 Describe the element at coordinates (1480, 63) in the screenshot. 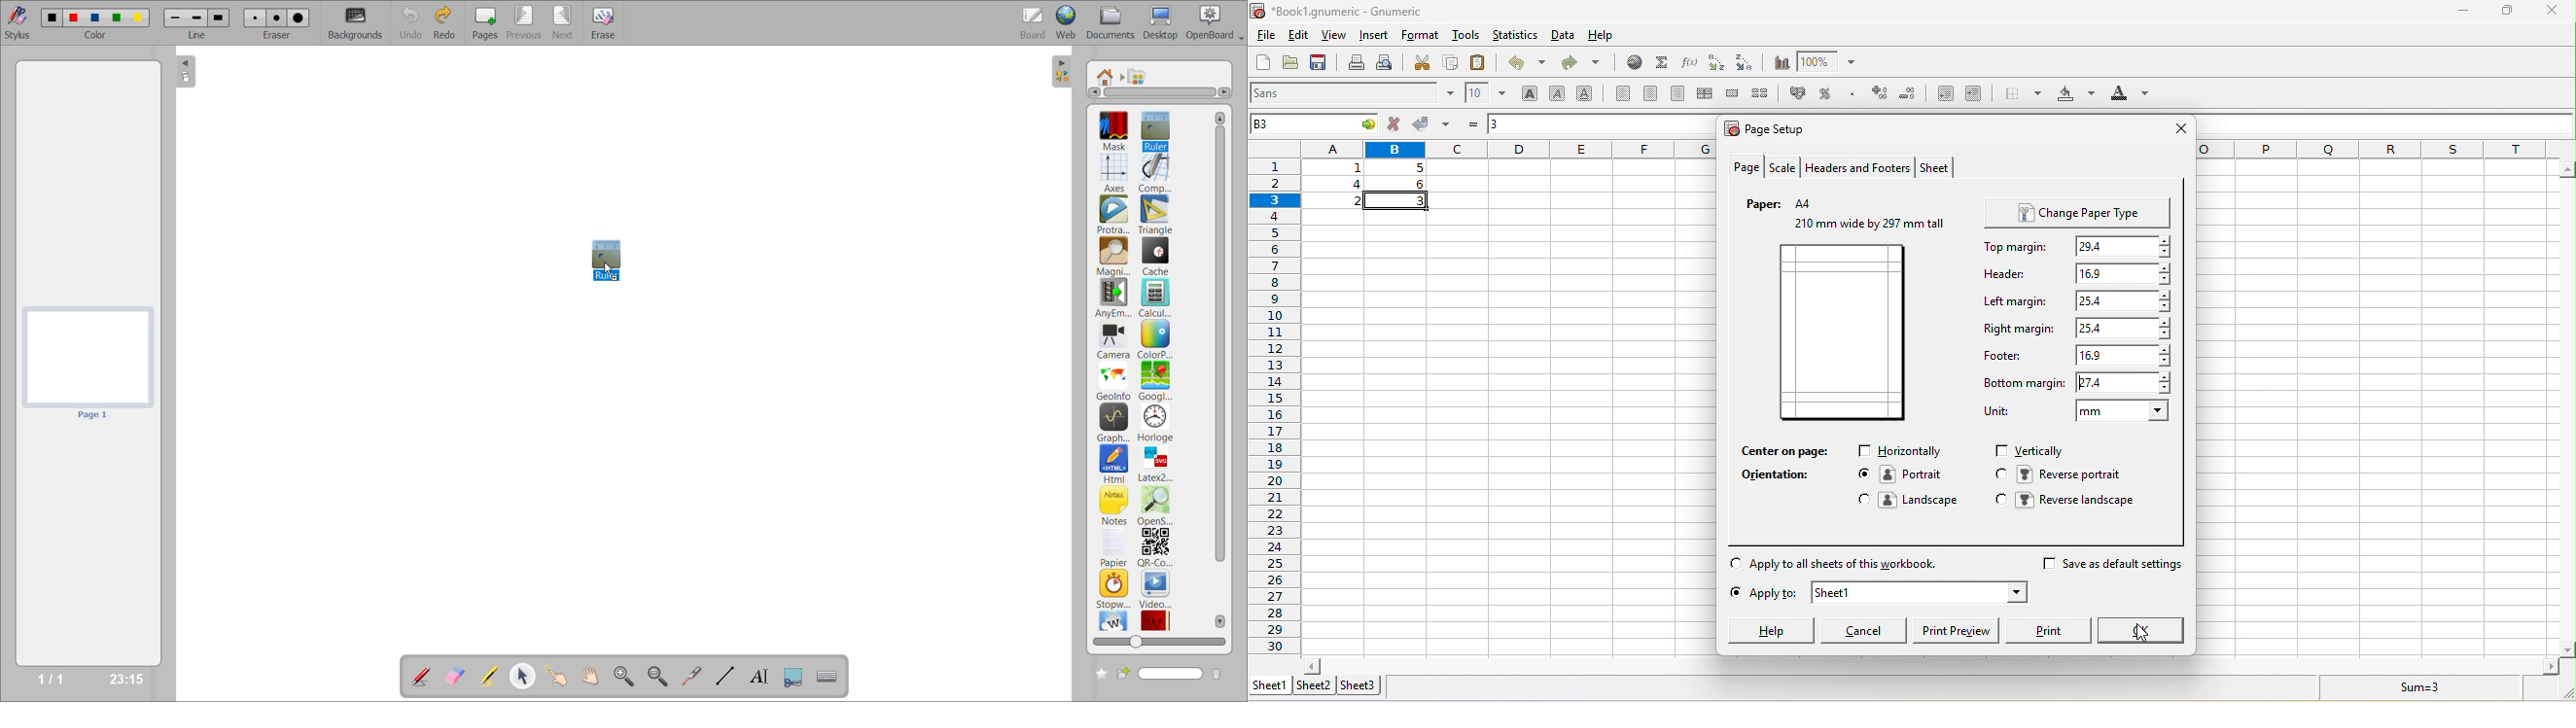

I see `paste` at that location.